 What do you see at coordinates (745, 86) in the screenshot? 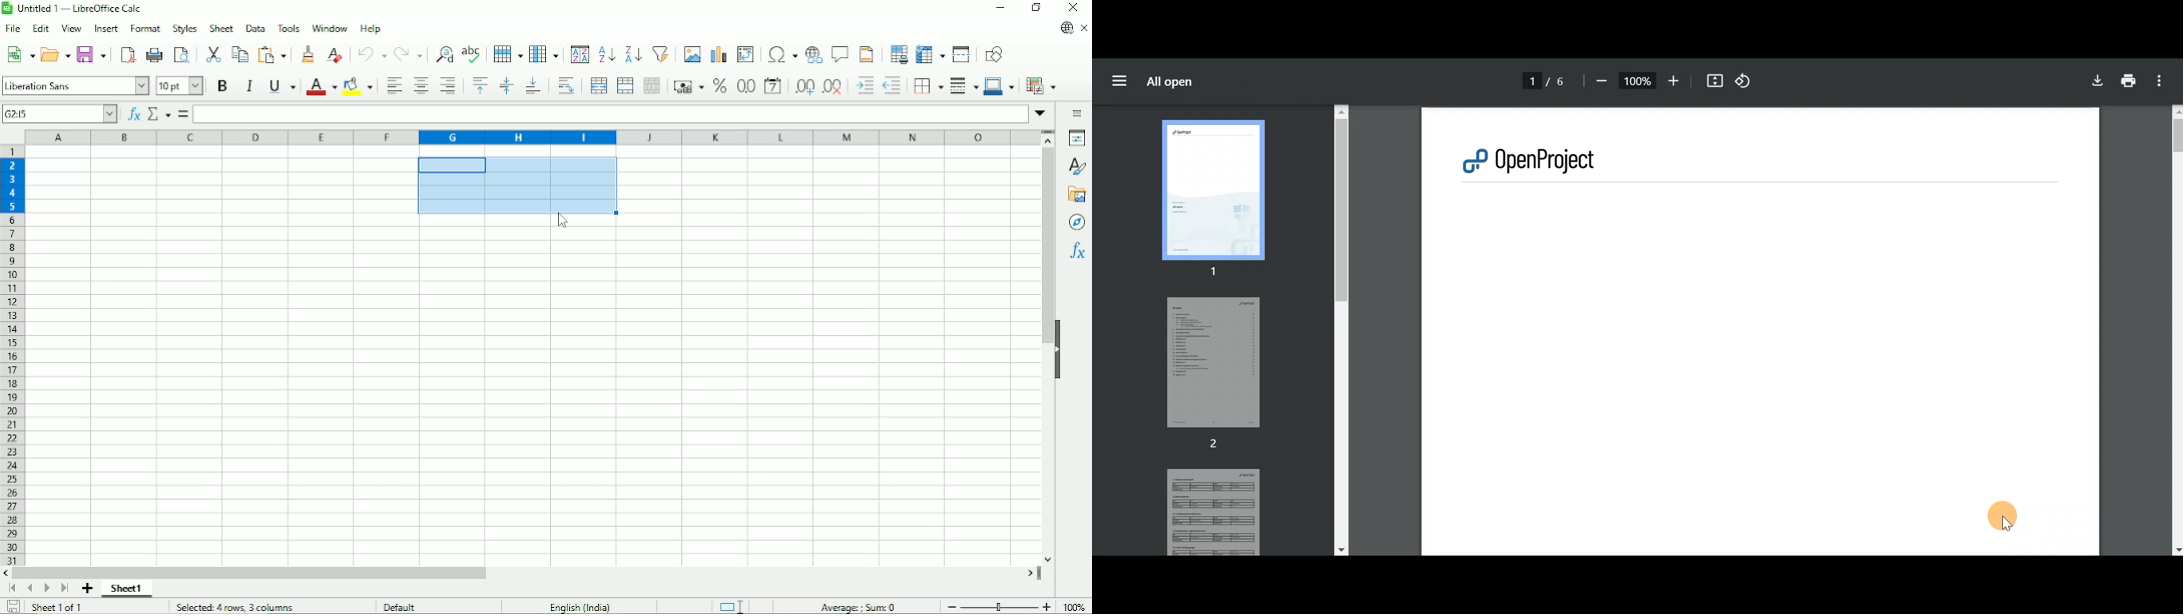
I see `format as number` at bounding box center [745, 86].